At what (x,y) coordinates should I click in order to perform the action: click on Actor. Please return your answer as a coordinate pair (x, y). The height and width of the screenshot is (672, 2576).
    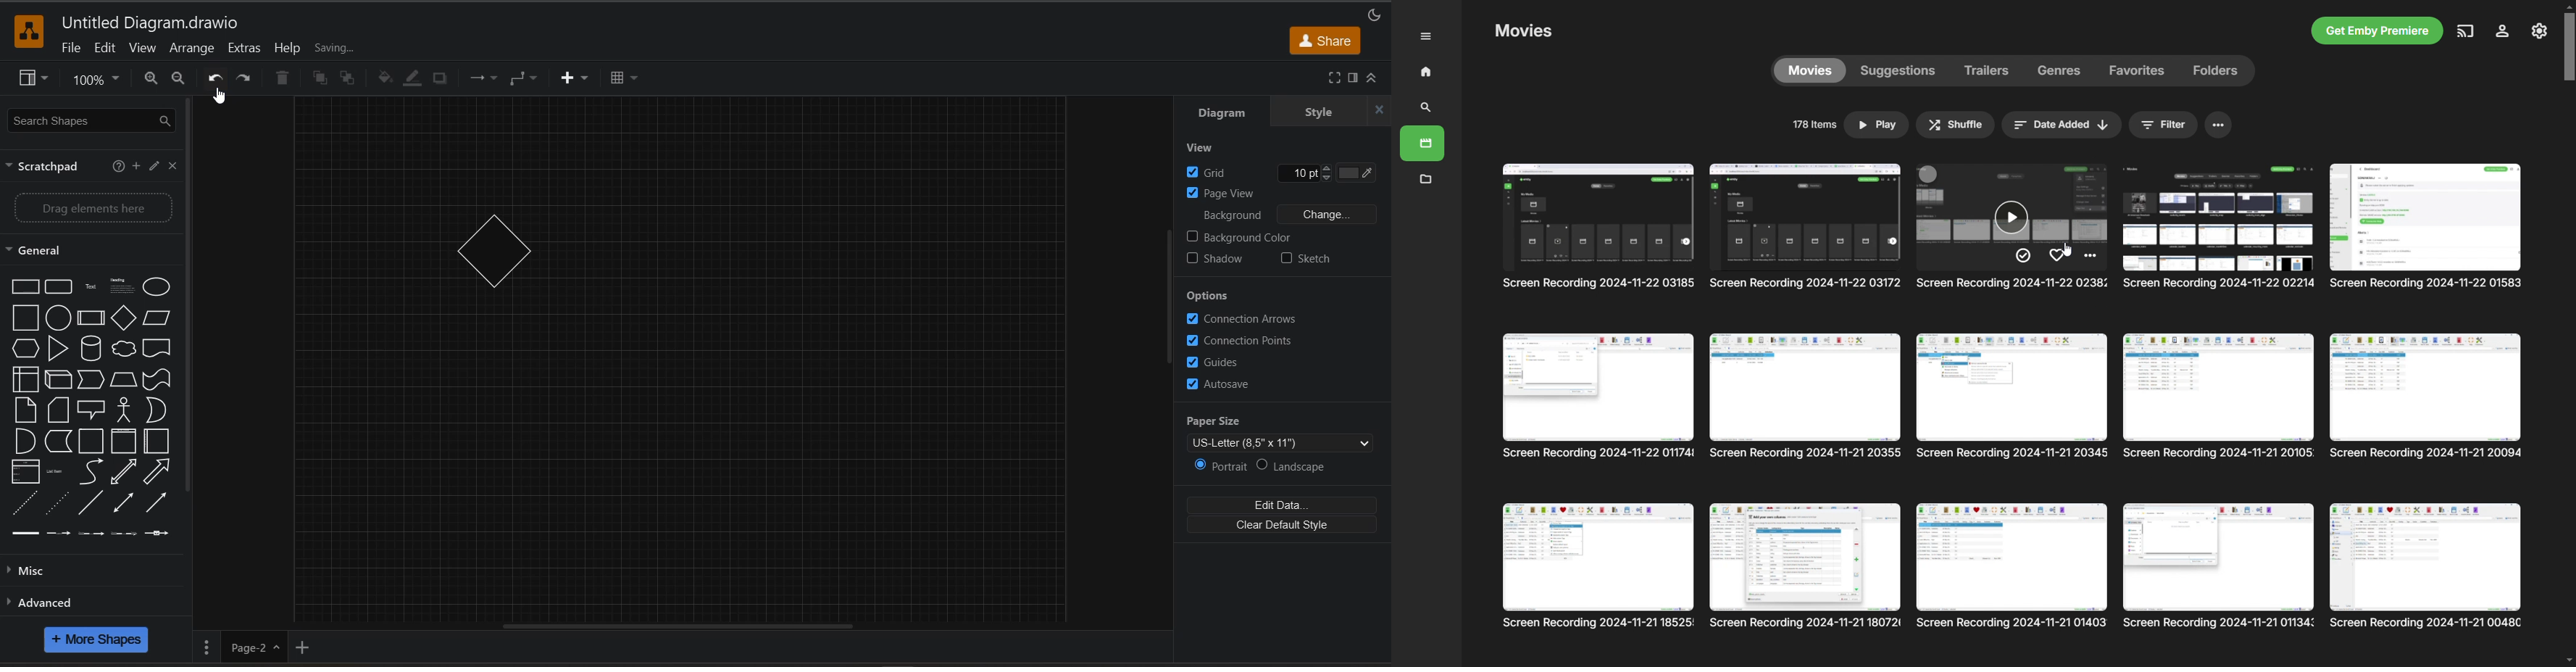
    Looking at the image, I should click on (122, 411).